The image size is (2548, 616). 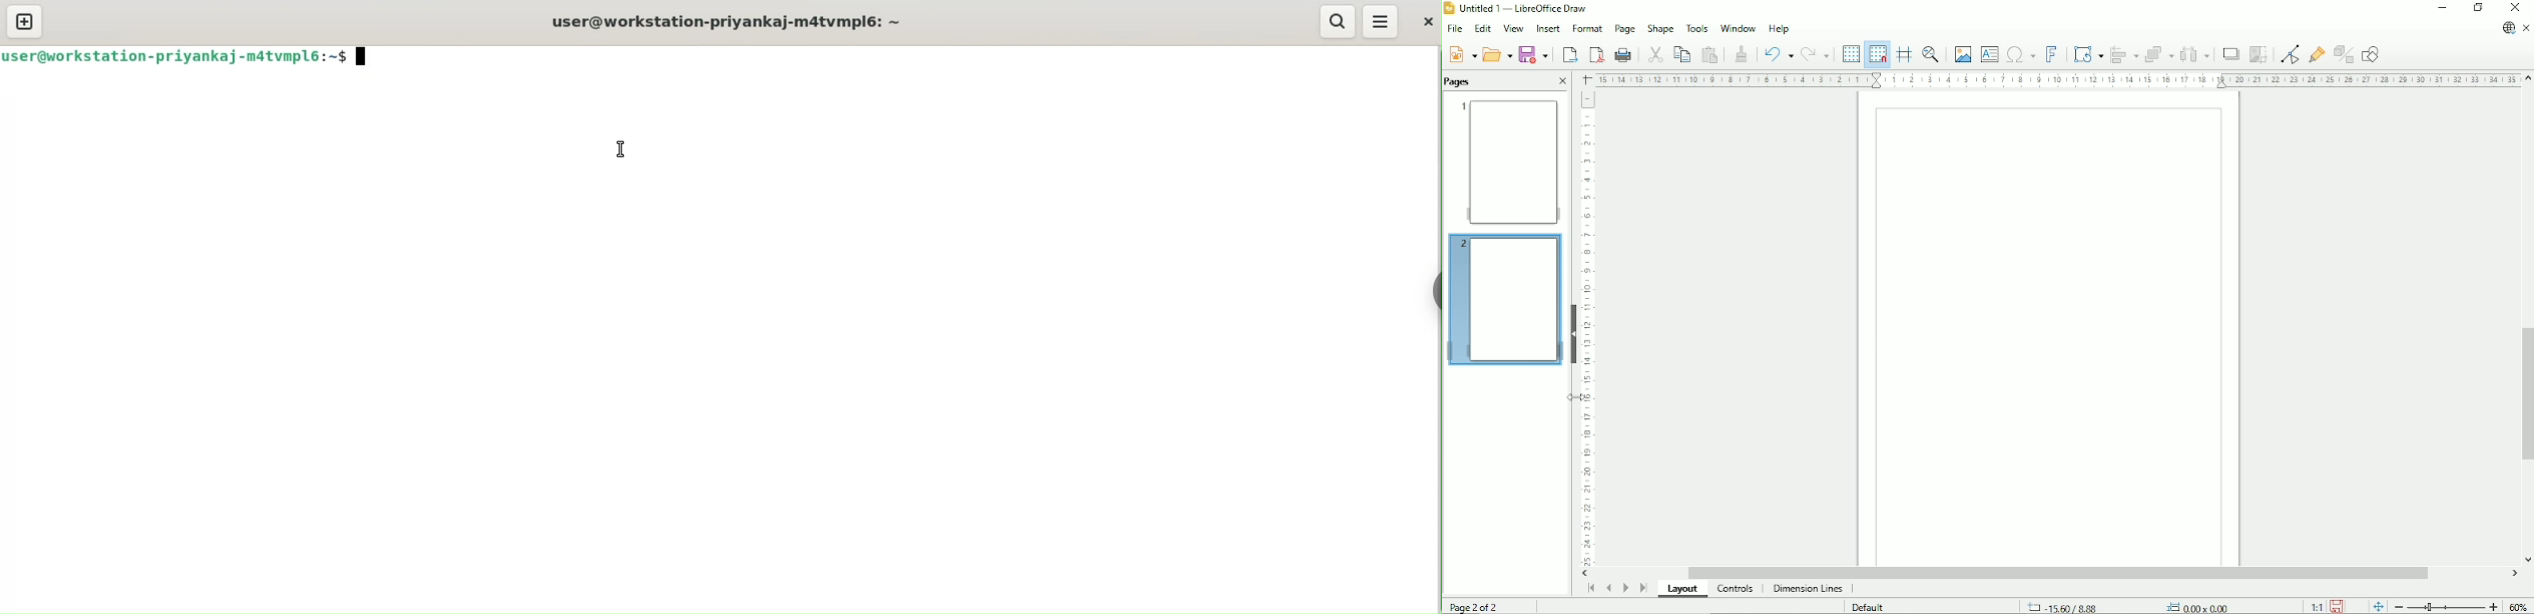 I want to click on Arrange, so click(x=2159, y=54).